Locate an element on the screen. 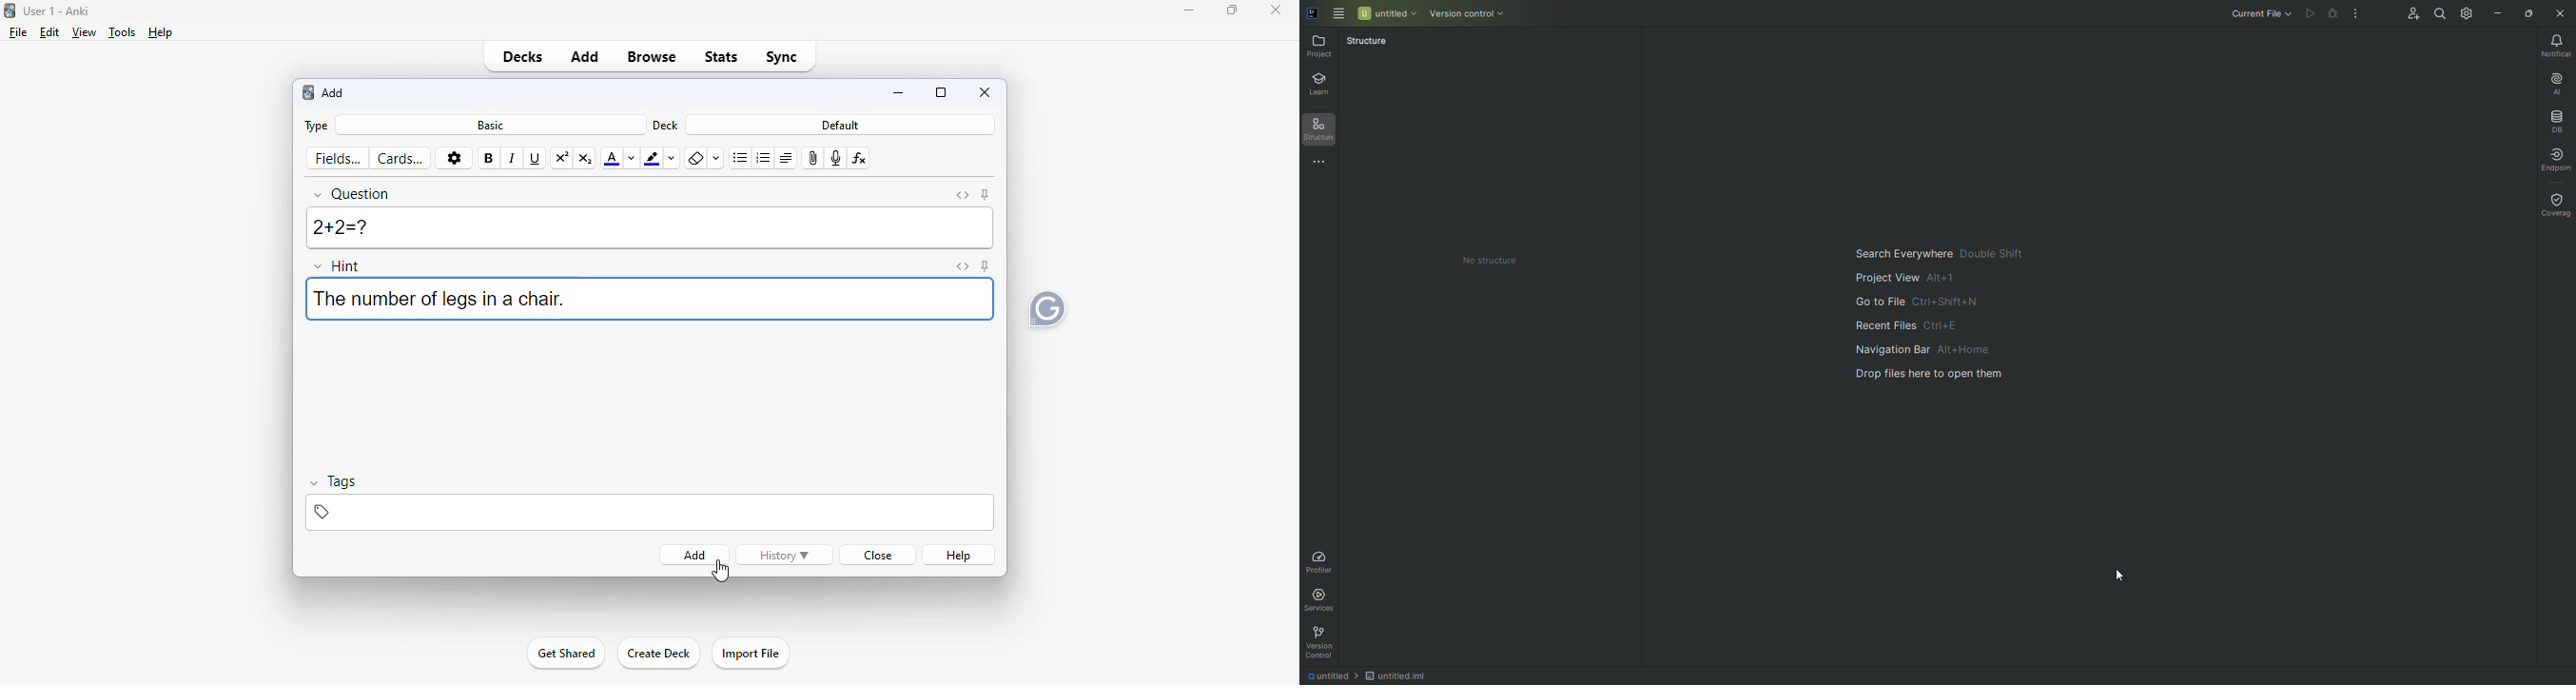  text highlighting color is located at coordinates (653, 159).